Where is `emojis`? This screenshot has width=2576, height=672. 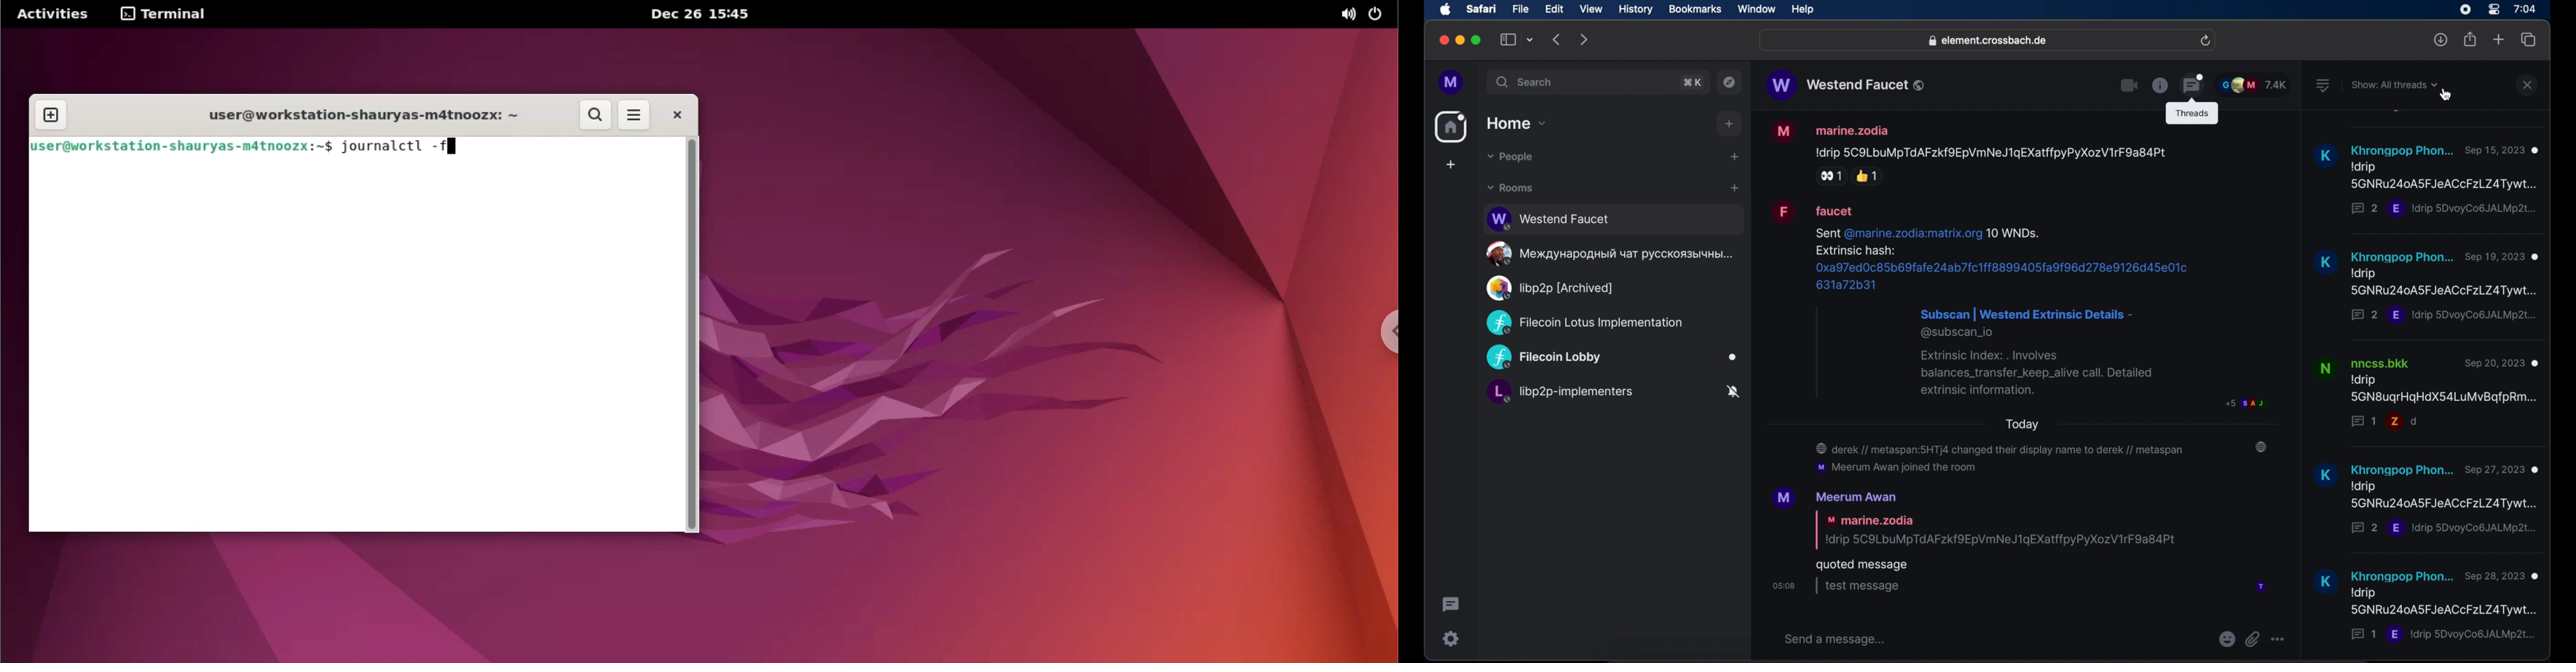
emojis is located at coordinates (2228, 640).